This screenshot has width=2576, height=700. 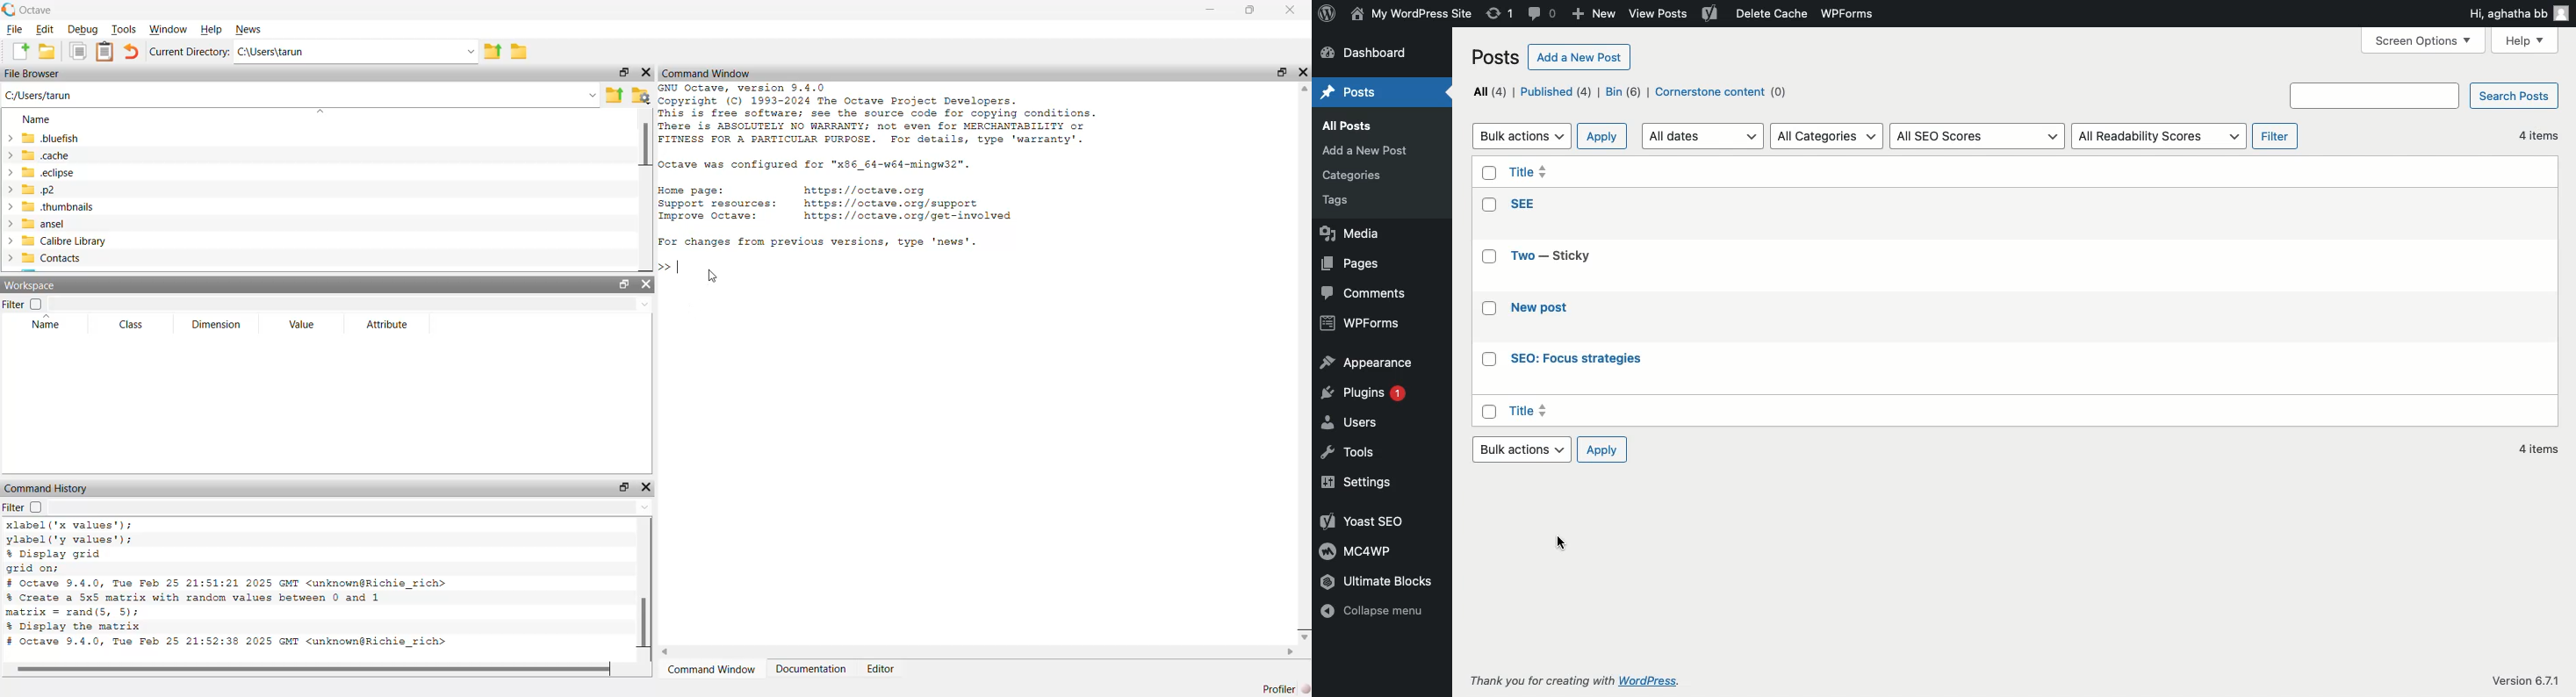 What do you see at coordinates (1486, 174) in the screenshot?
I see `Checkbox` at bounding box center [1486, 174].